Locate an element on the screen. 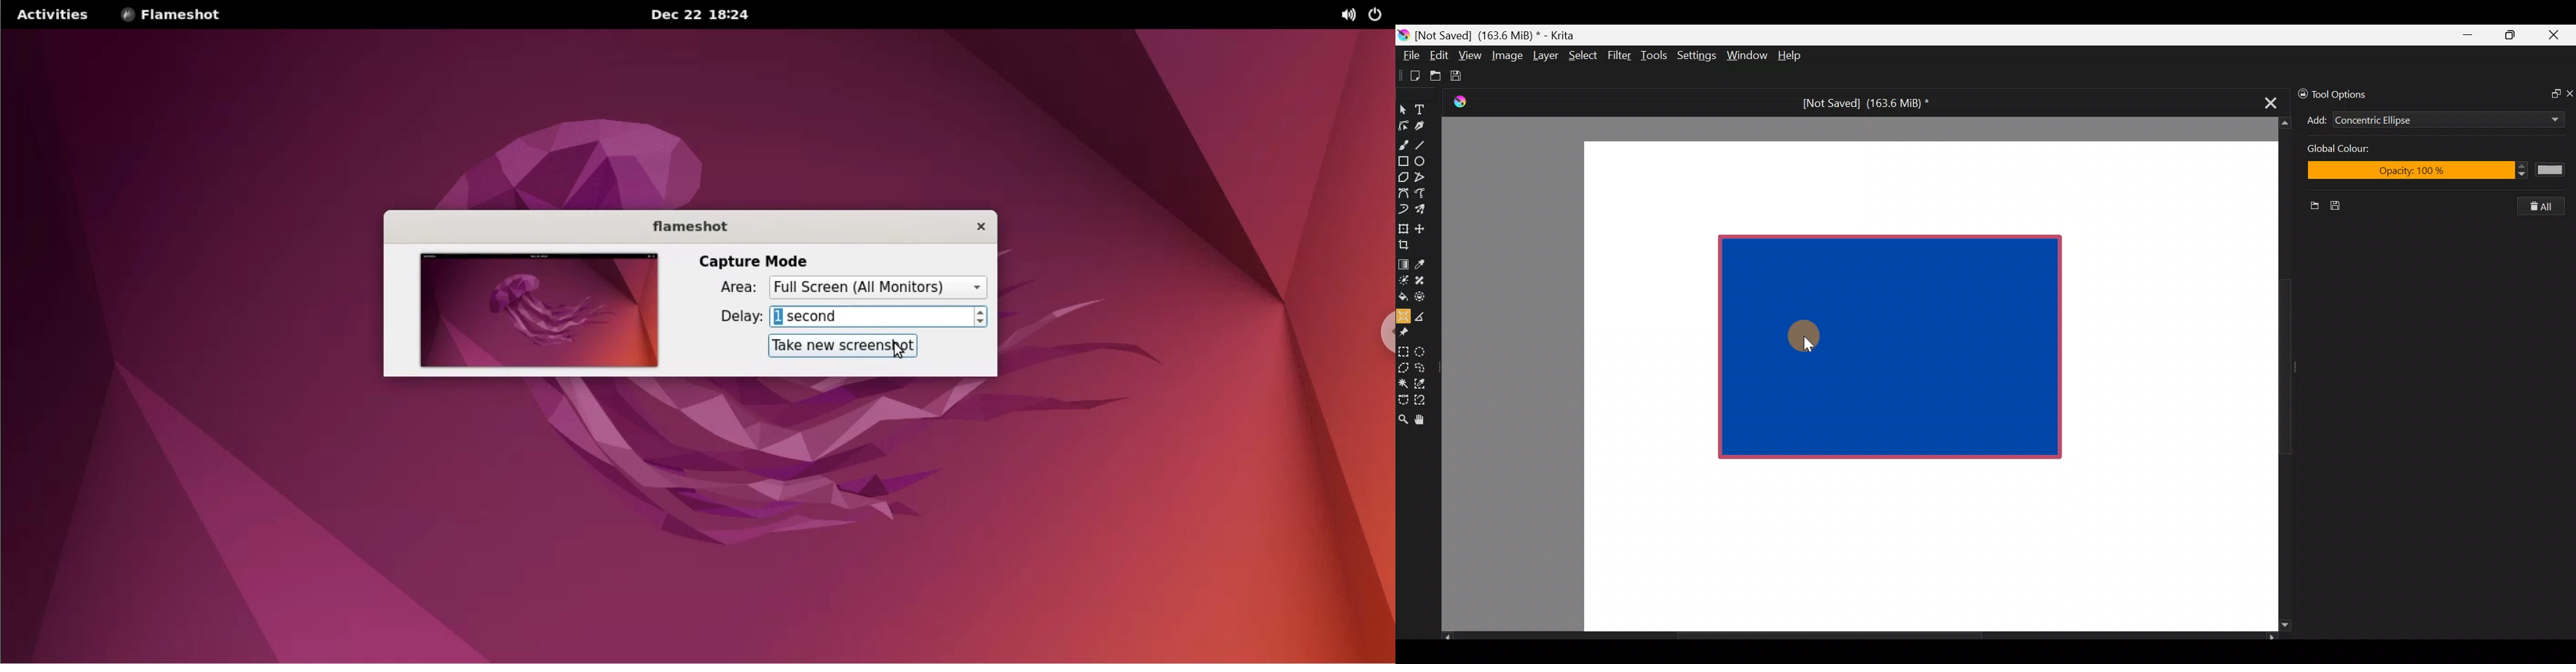 The width and height of the screenshot is (2576, 672). Sample a colour from the image/current layer is located at coordinates (1424, 263).